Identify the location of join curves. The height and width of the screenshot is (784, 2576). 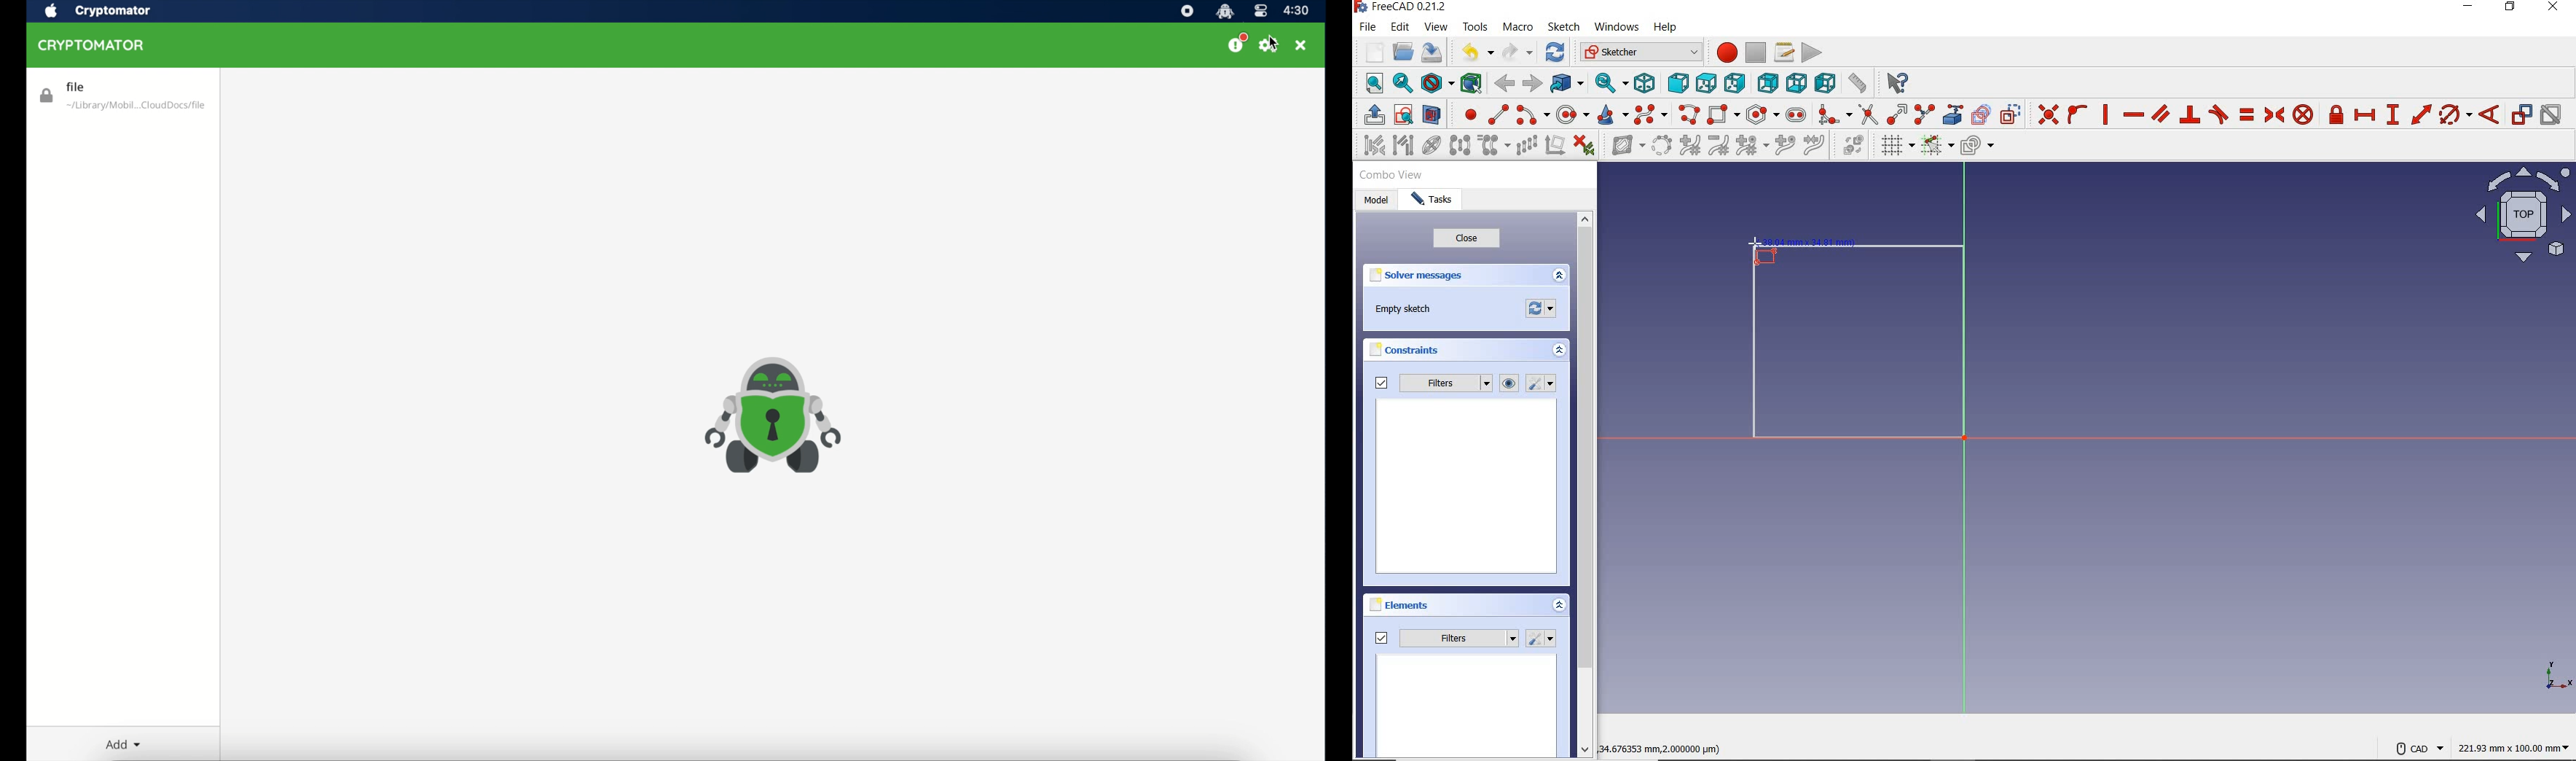
(1815, 147).